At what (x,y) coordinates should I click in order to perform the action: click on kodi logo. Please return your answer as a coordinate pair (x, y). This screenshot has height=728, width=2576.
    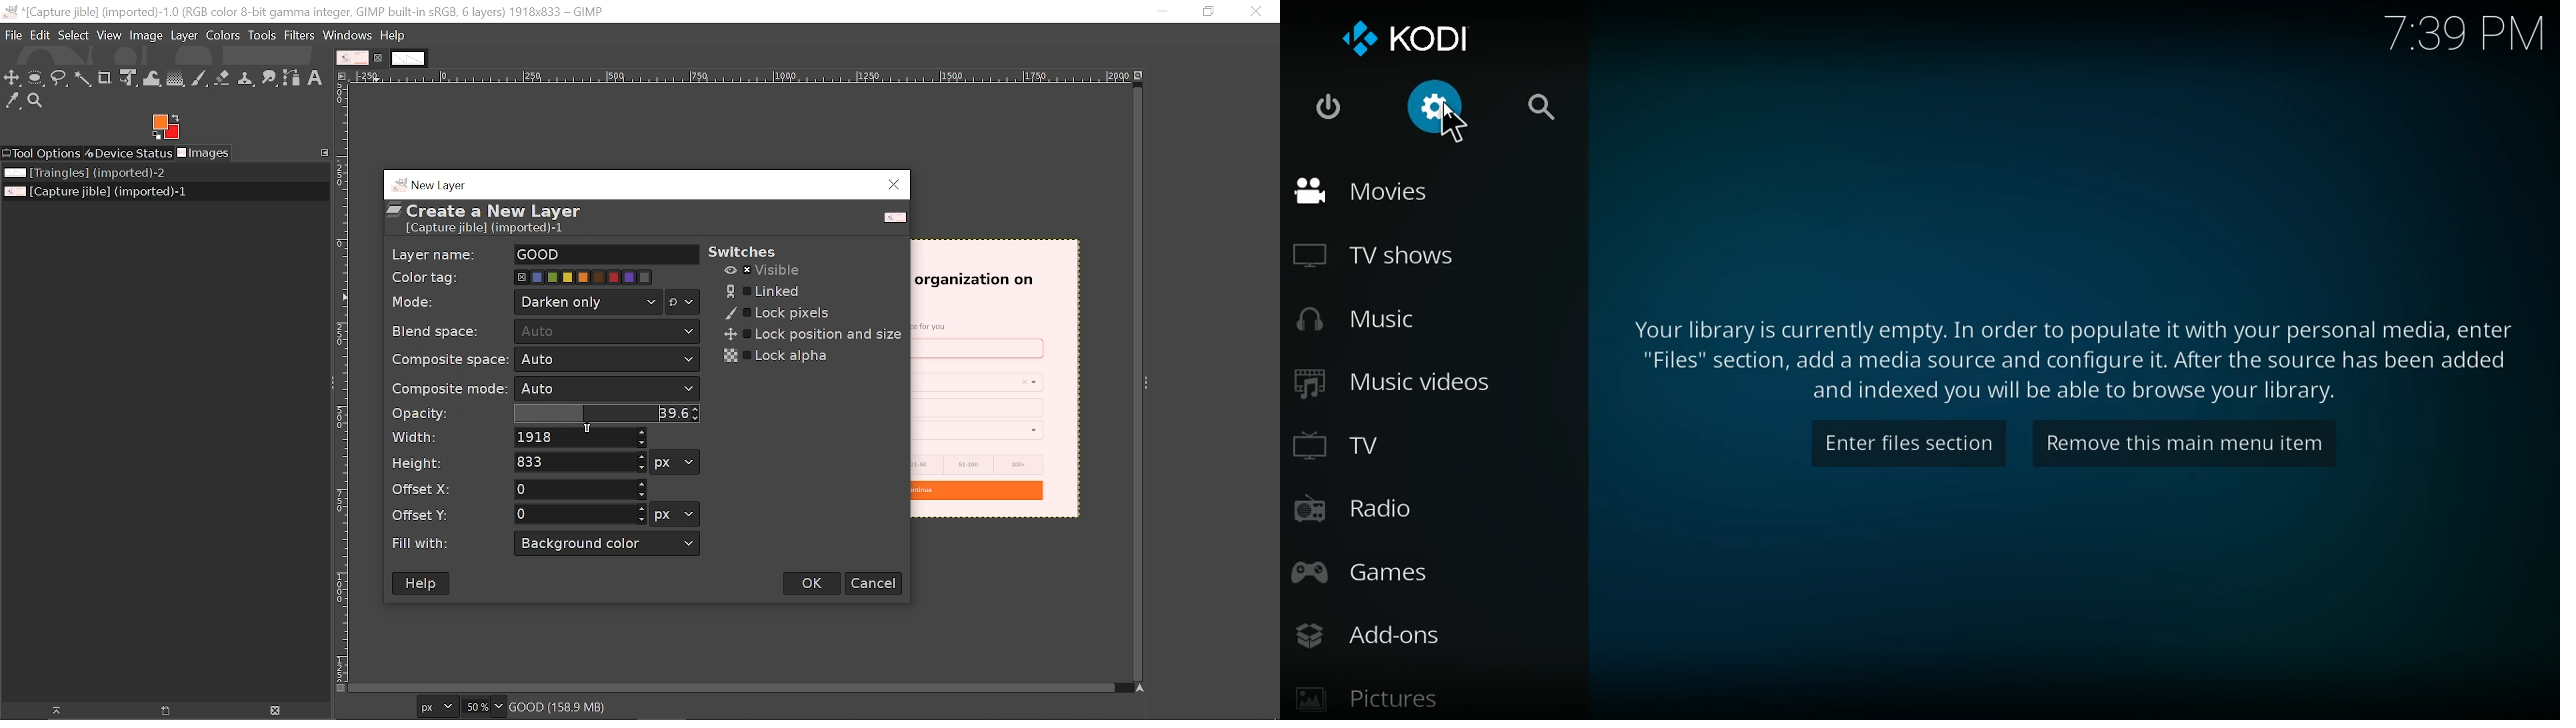
    Looking at the image, I should click on (1416, 35).